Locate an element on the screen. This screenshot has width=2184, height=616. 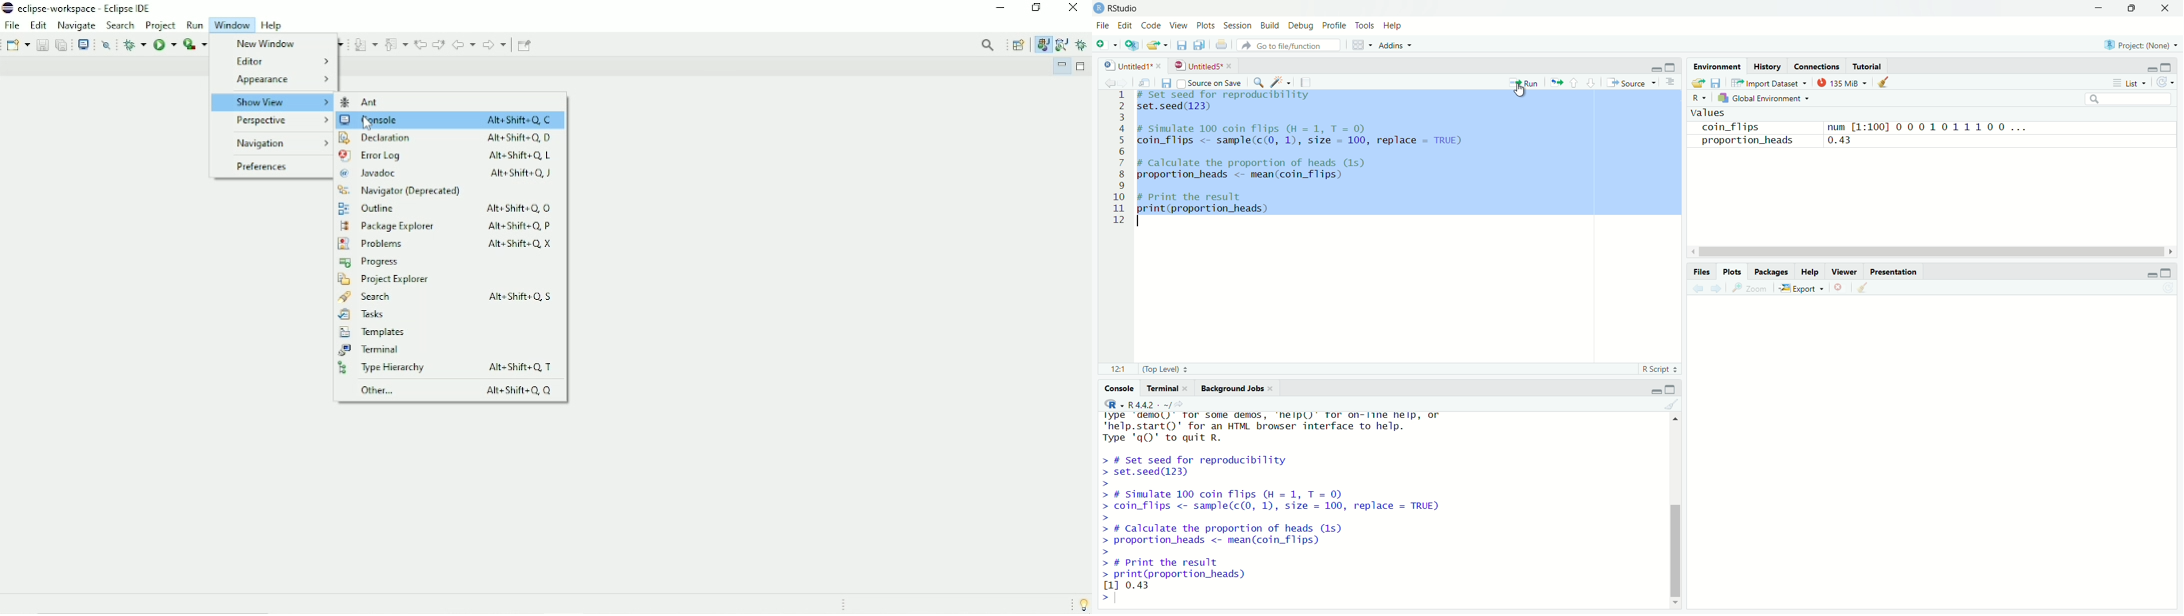
move right is located at coordinates (2170, 250).